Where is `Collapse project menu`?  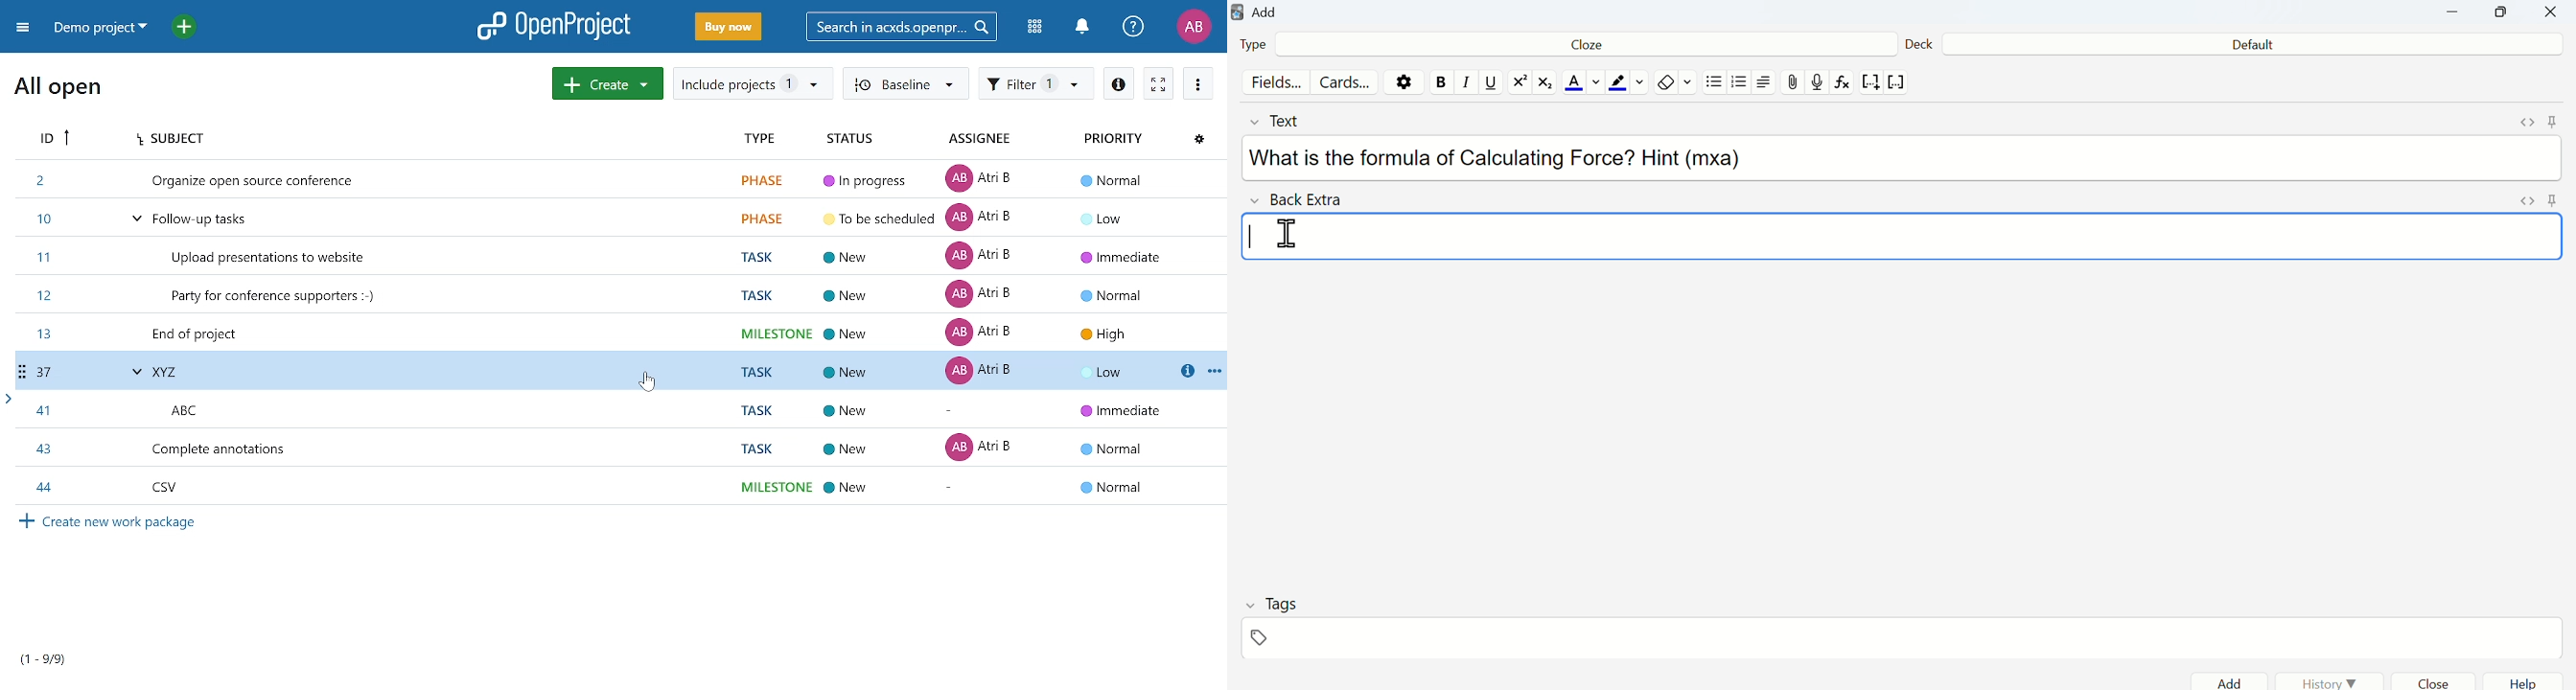
Collapse project menu is located at coordinates (19, 30).